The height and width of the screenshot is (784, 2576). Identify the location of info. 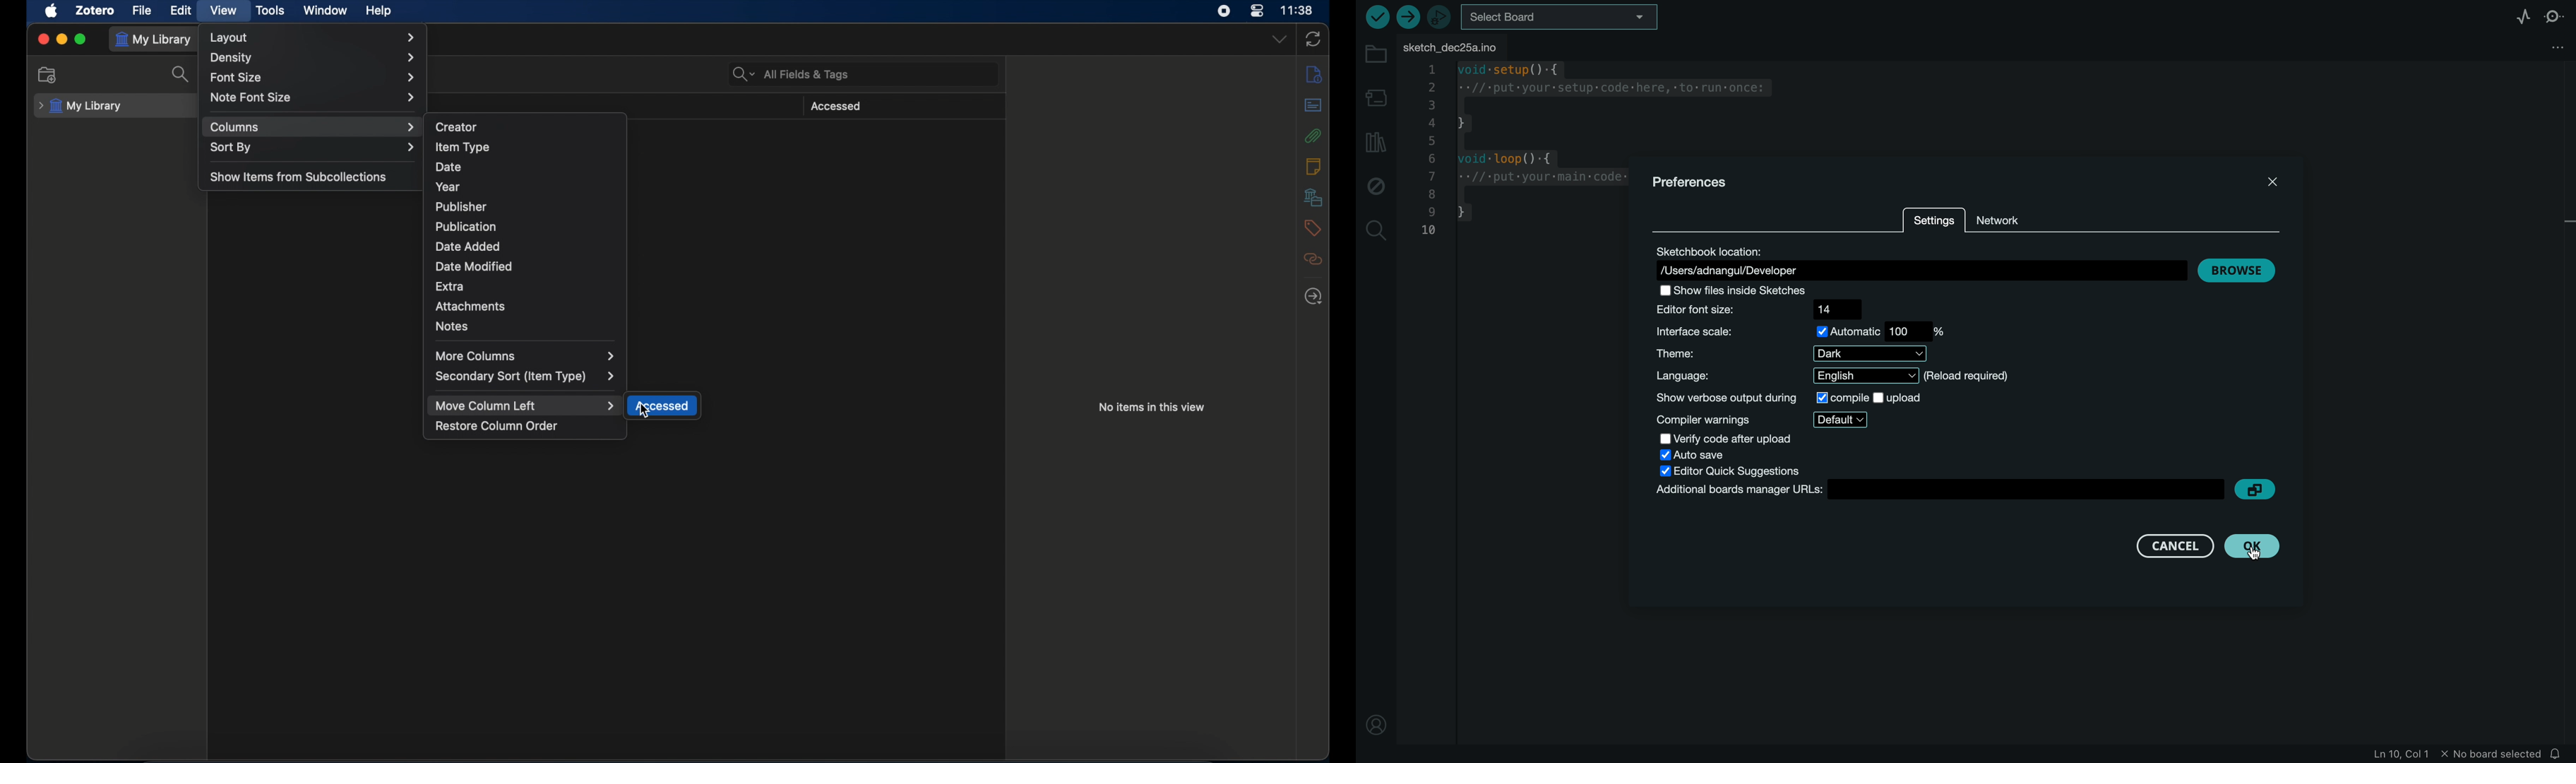
(1313, 74).